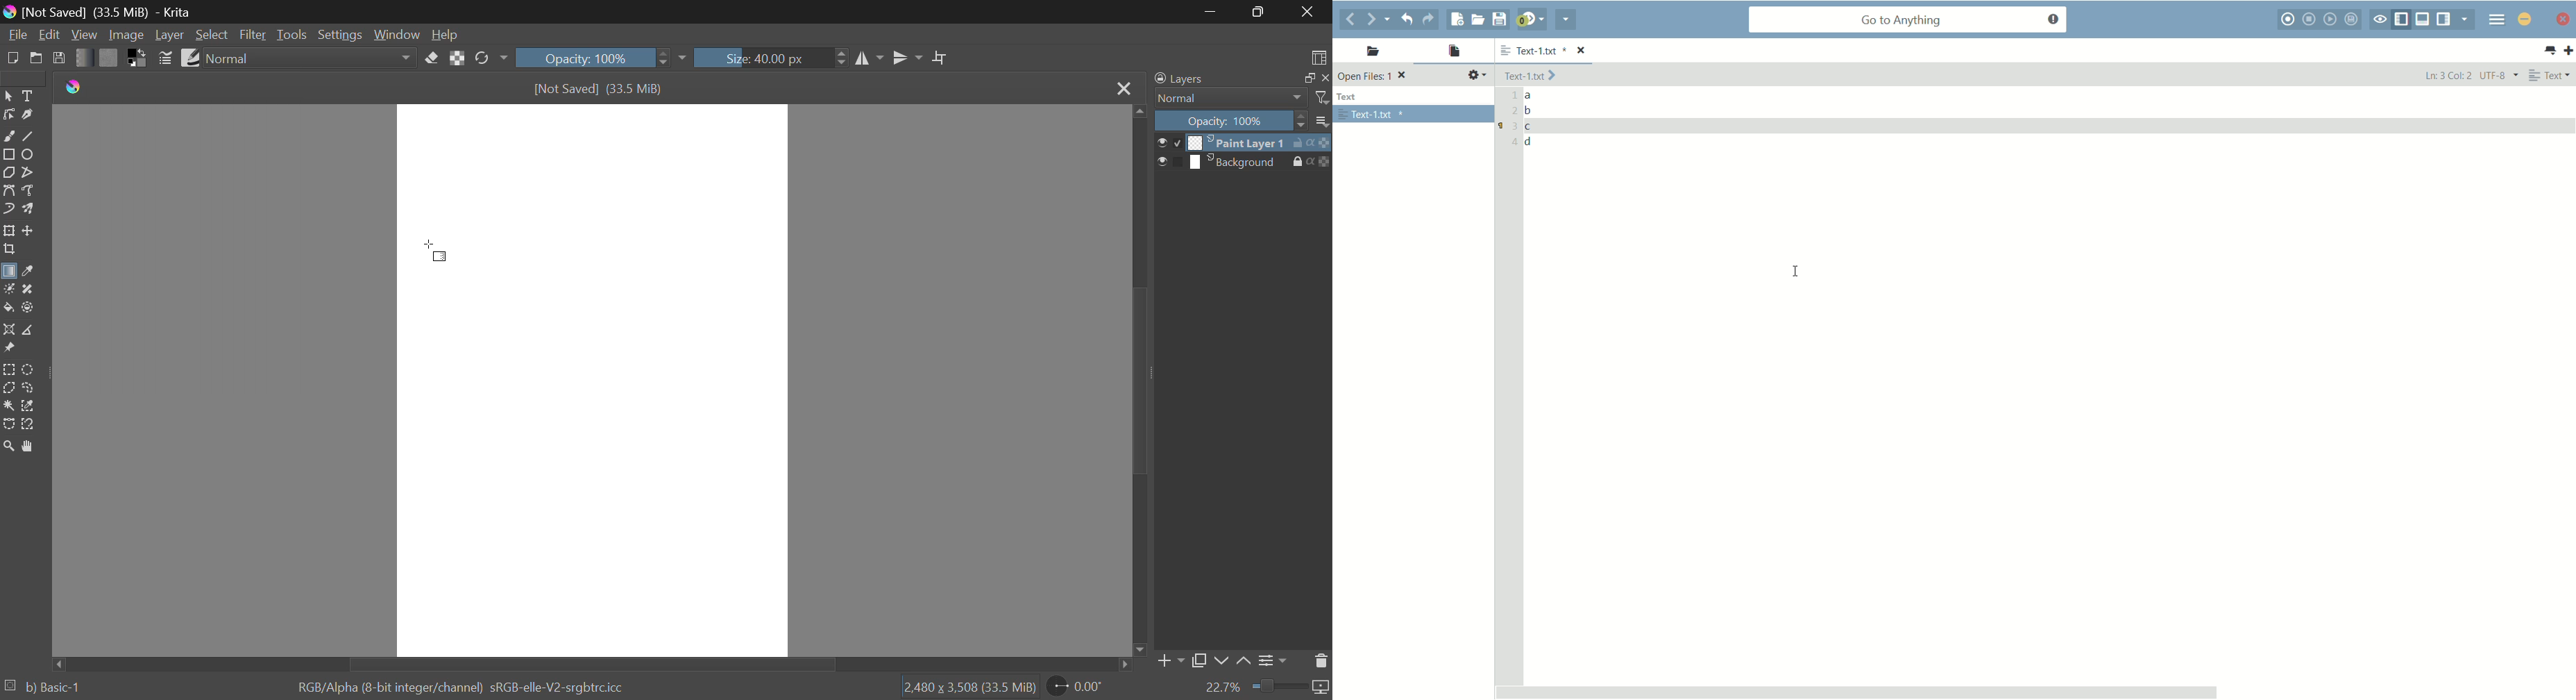 The height and width of the screenshot is (700, 2576). Describe the element at coordinates (1300, 142) in the screenshot. I see `unlock` at that location.